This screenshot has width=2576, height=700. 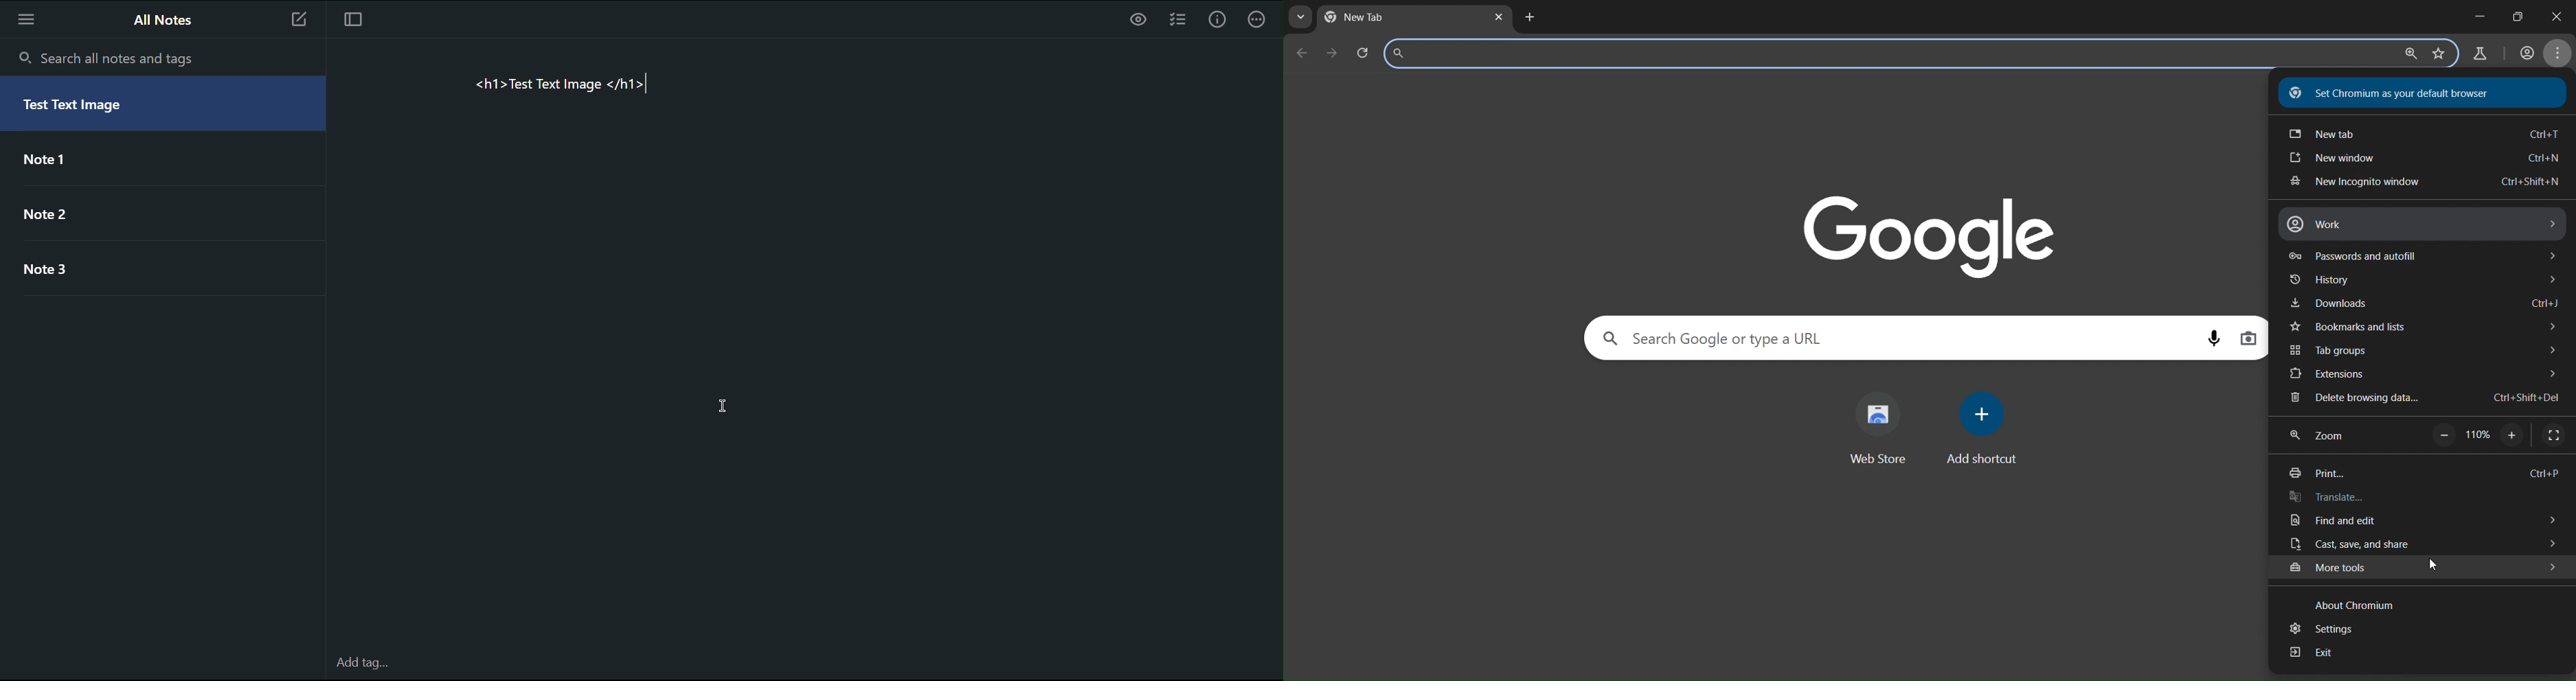 I want to click on downloads Ctrl+J, so click(x=2423, y=303).